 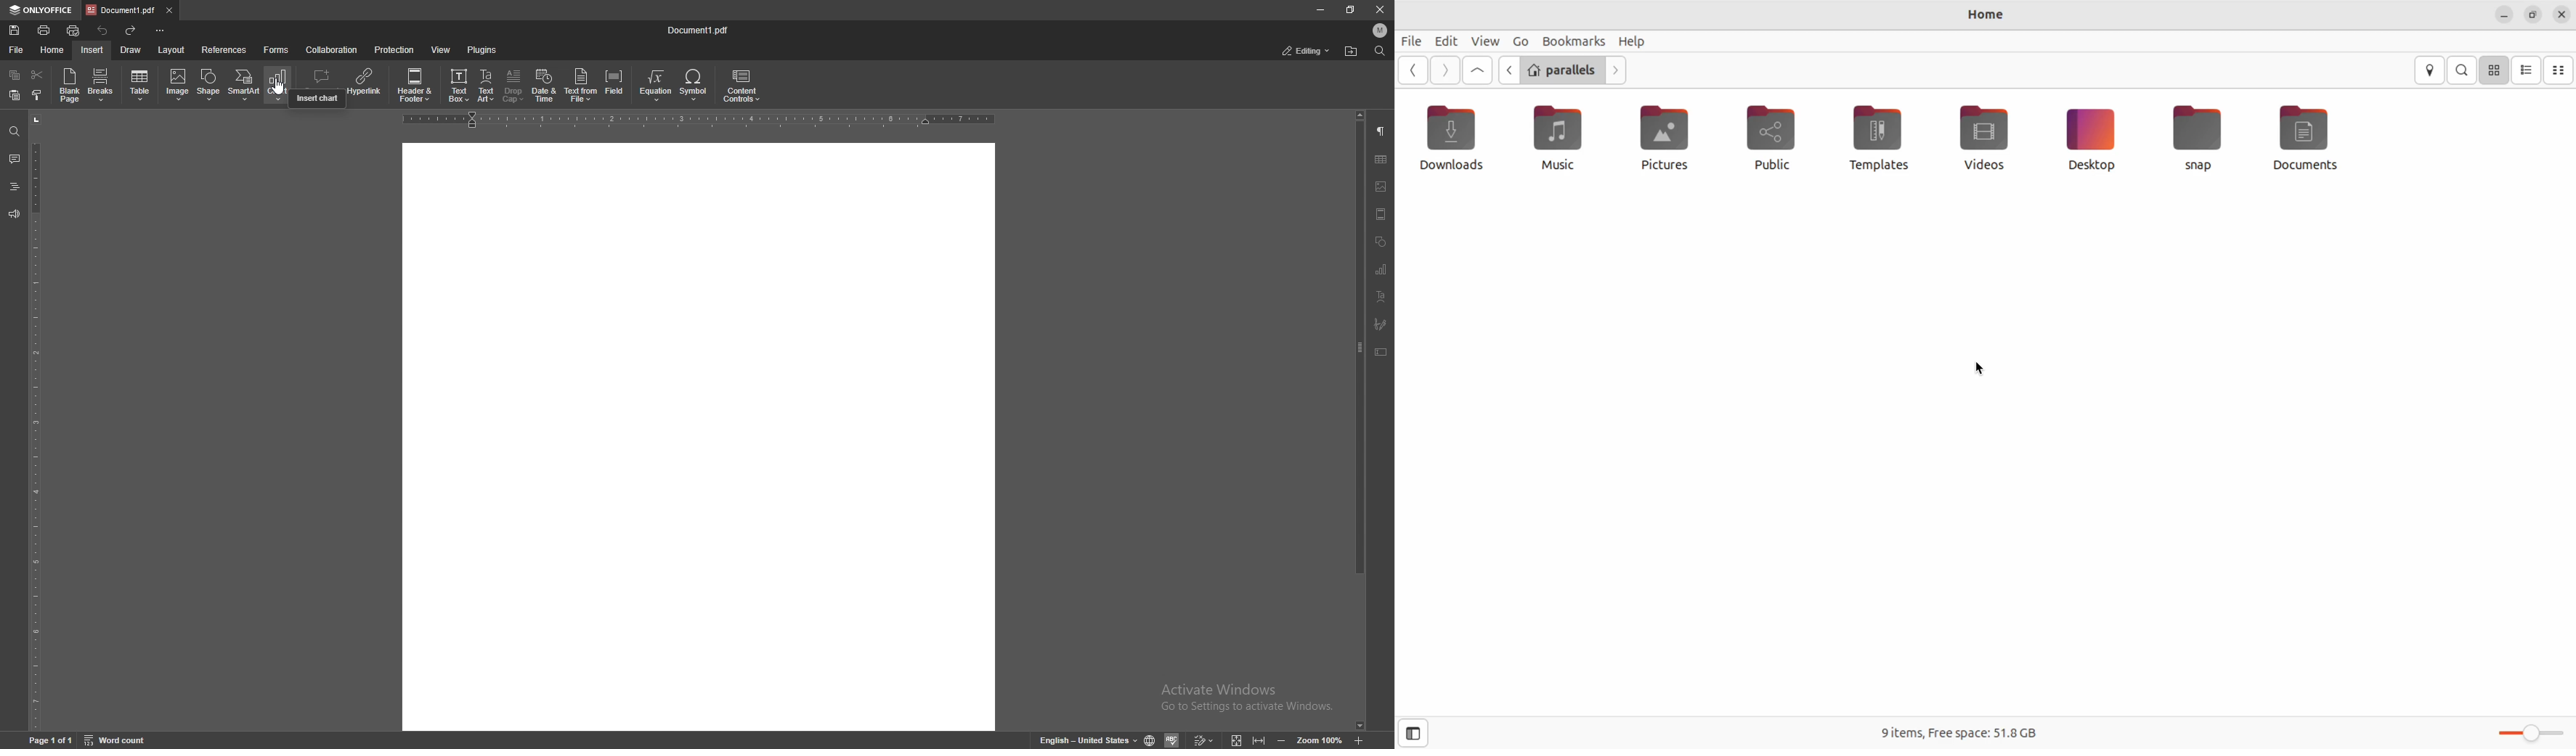 What do you see at coordinates (317, 99) in the screenshot?
I see `cursor description` at bounding box center [317, 99].